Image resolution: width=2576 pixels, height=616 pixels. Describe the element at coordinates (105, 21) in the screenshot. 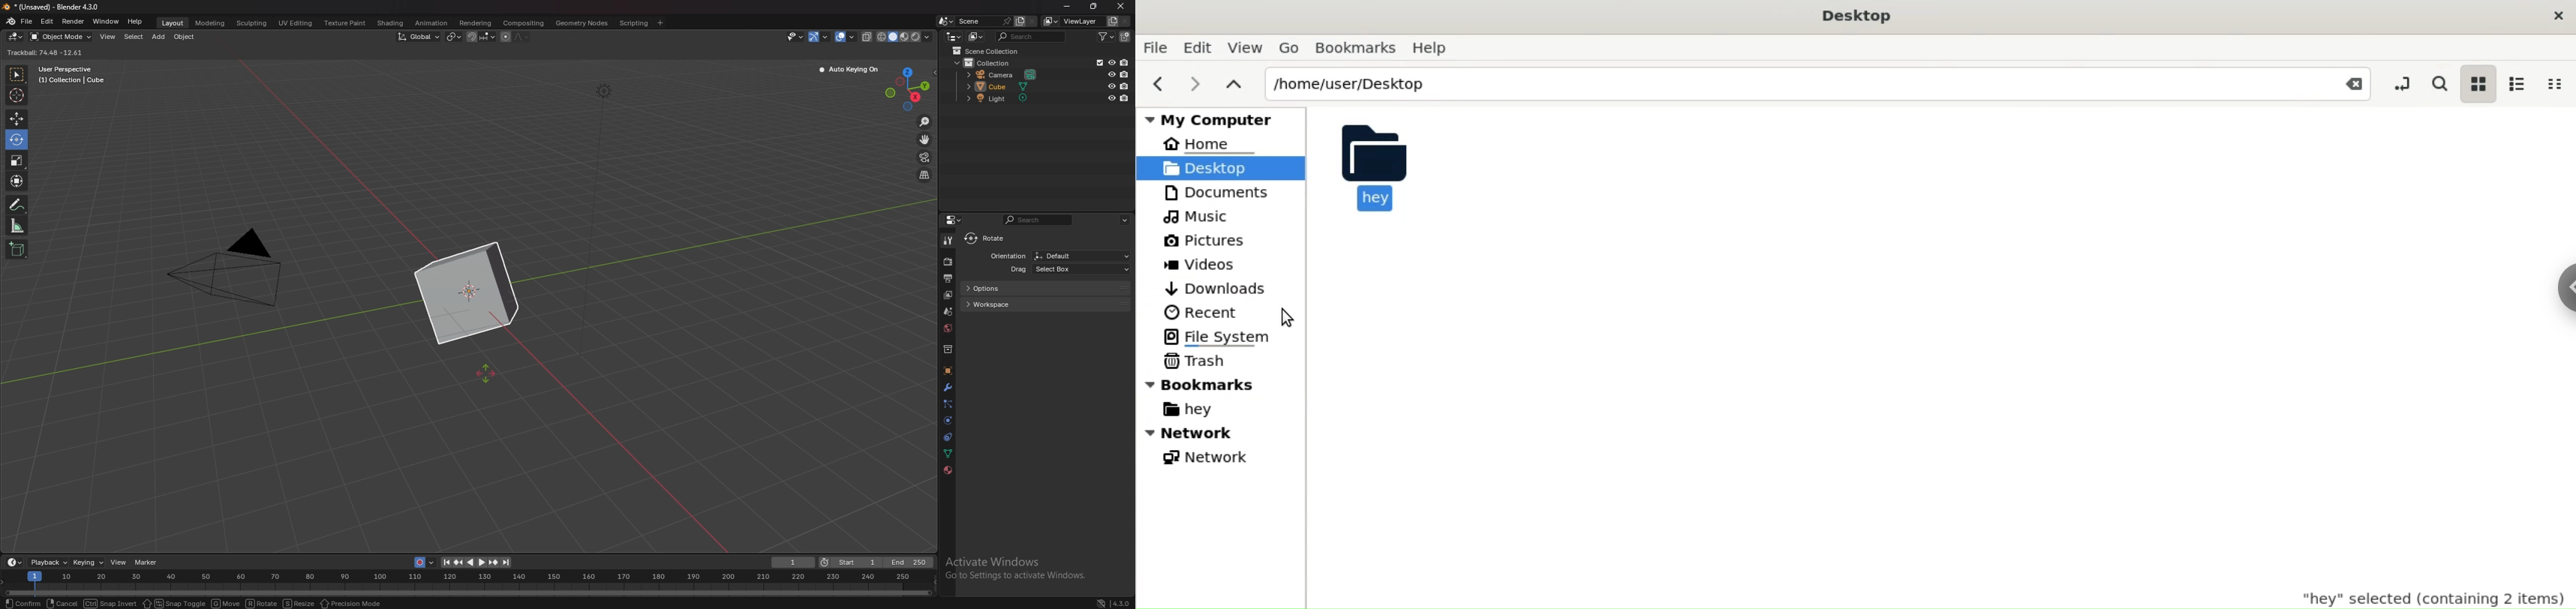

I see `window` at that location.